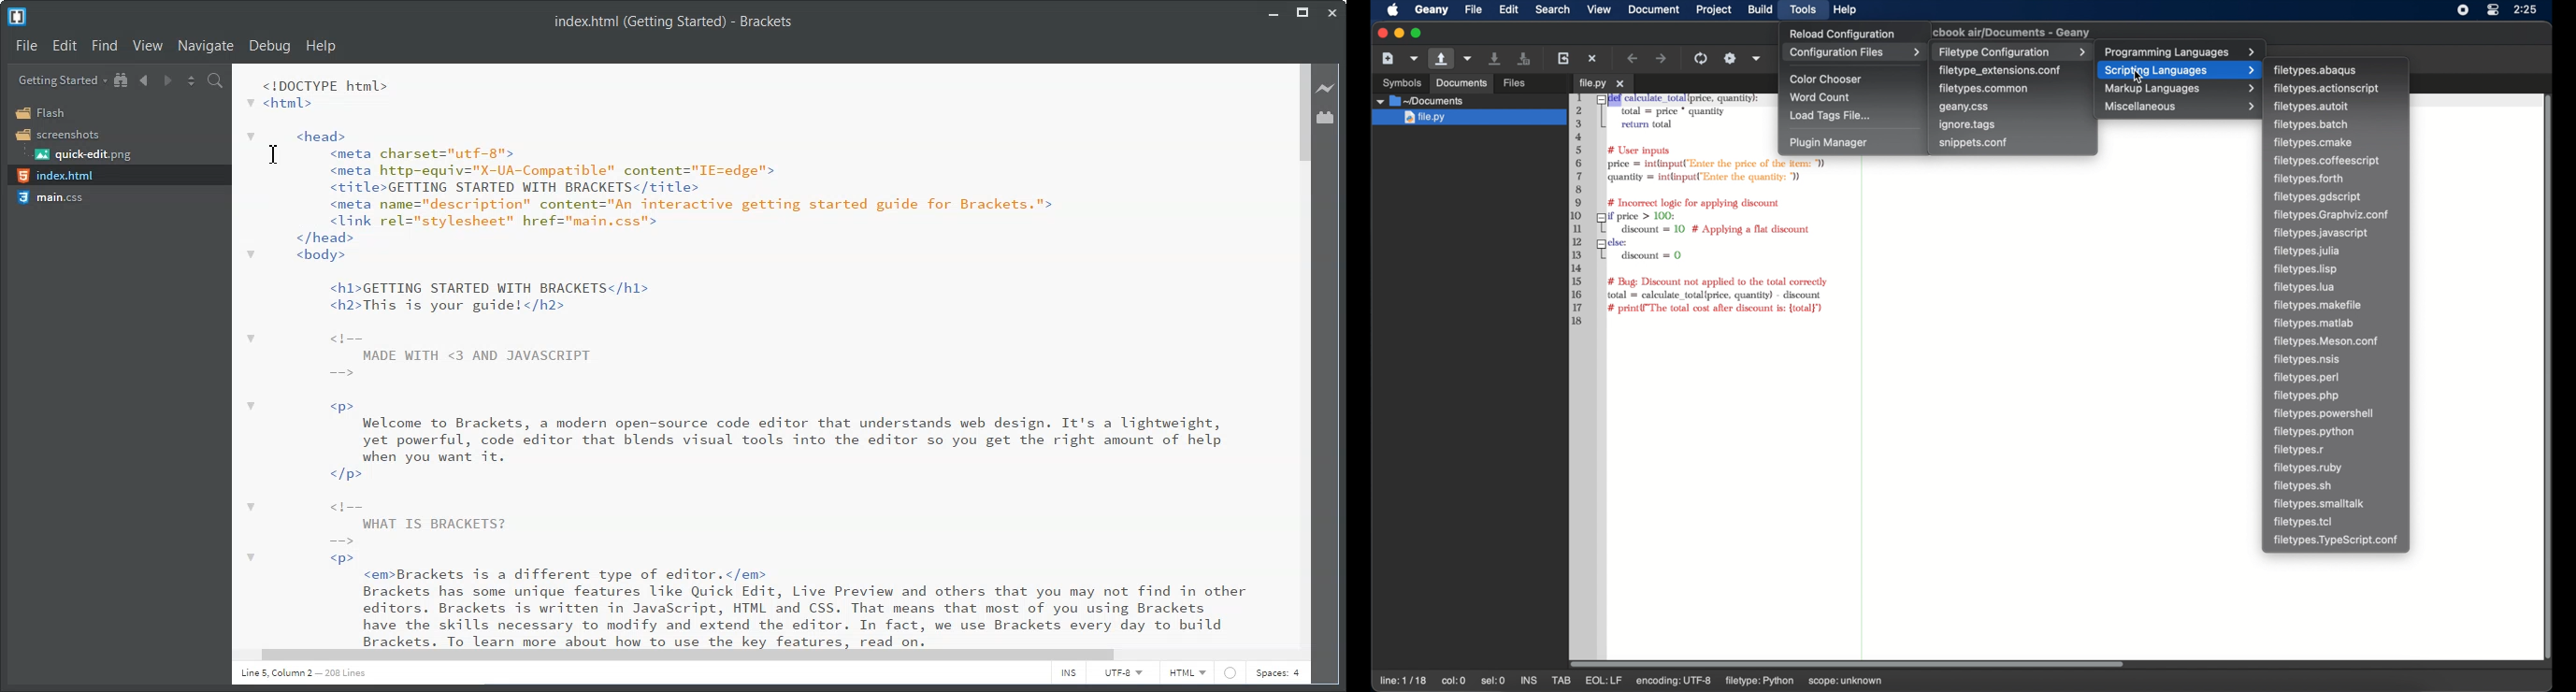 The height and width of the screenshot is (700, 2576). I want to click on Help, so click(321, 47).